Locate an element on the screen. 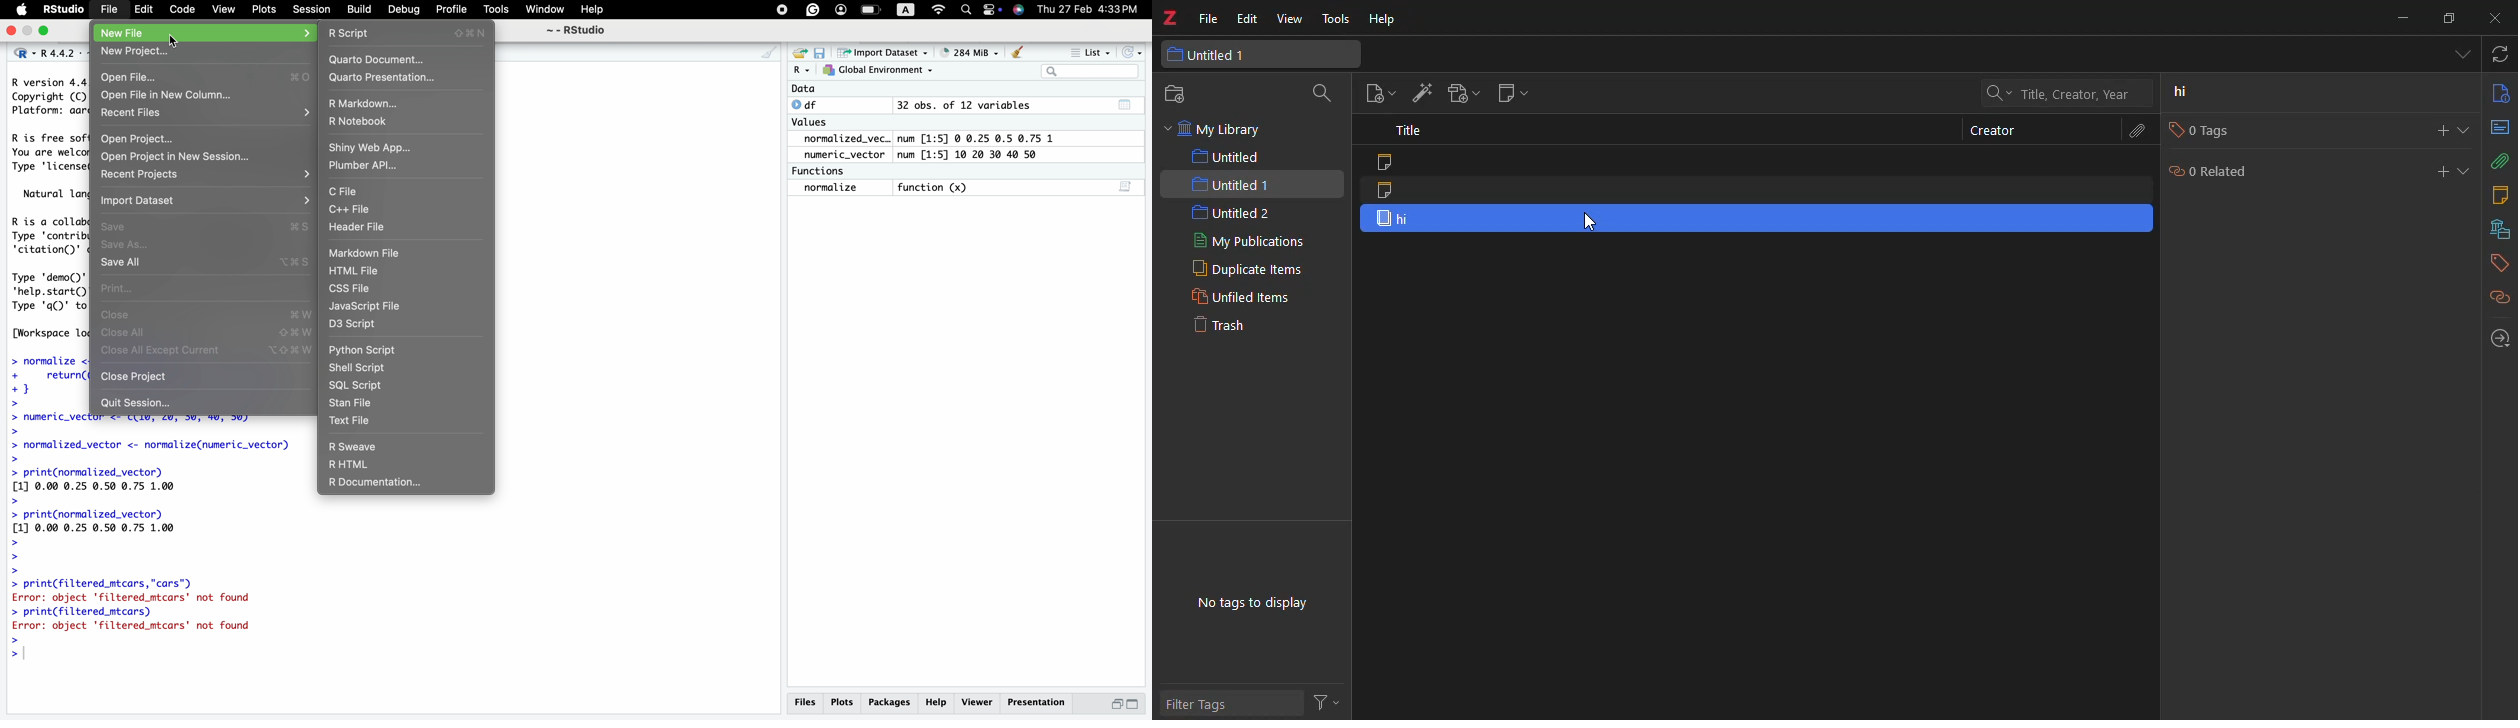  Close Project is located at coordinates (138, 378).